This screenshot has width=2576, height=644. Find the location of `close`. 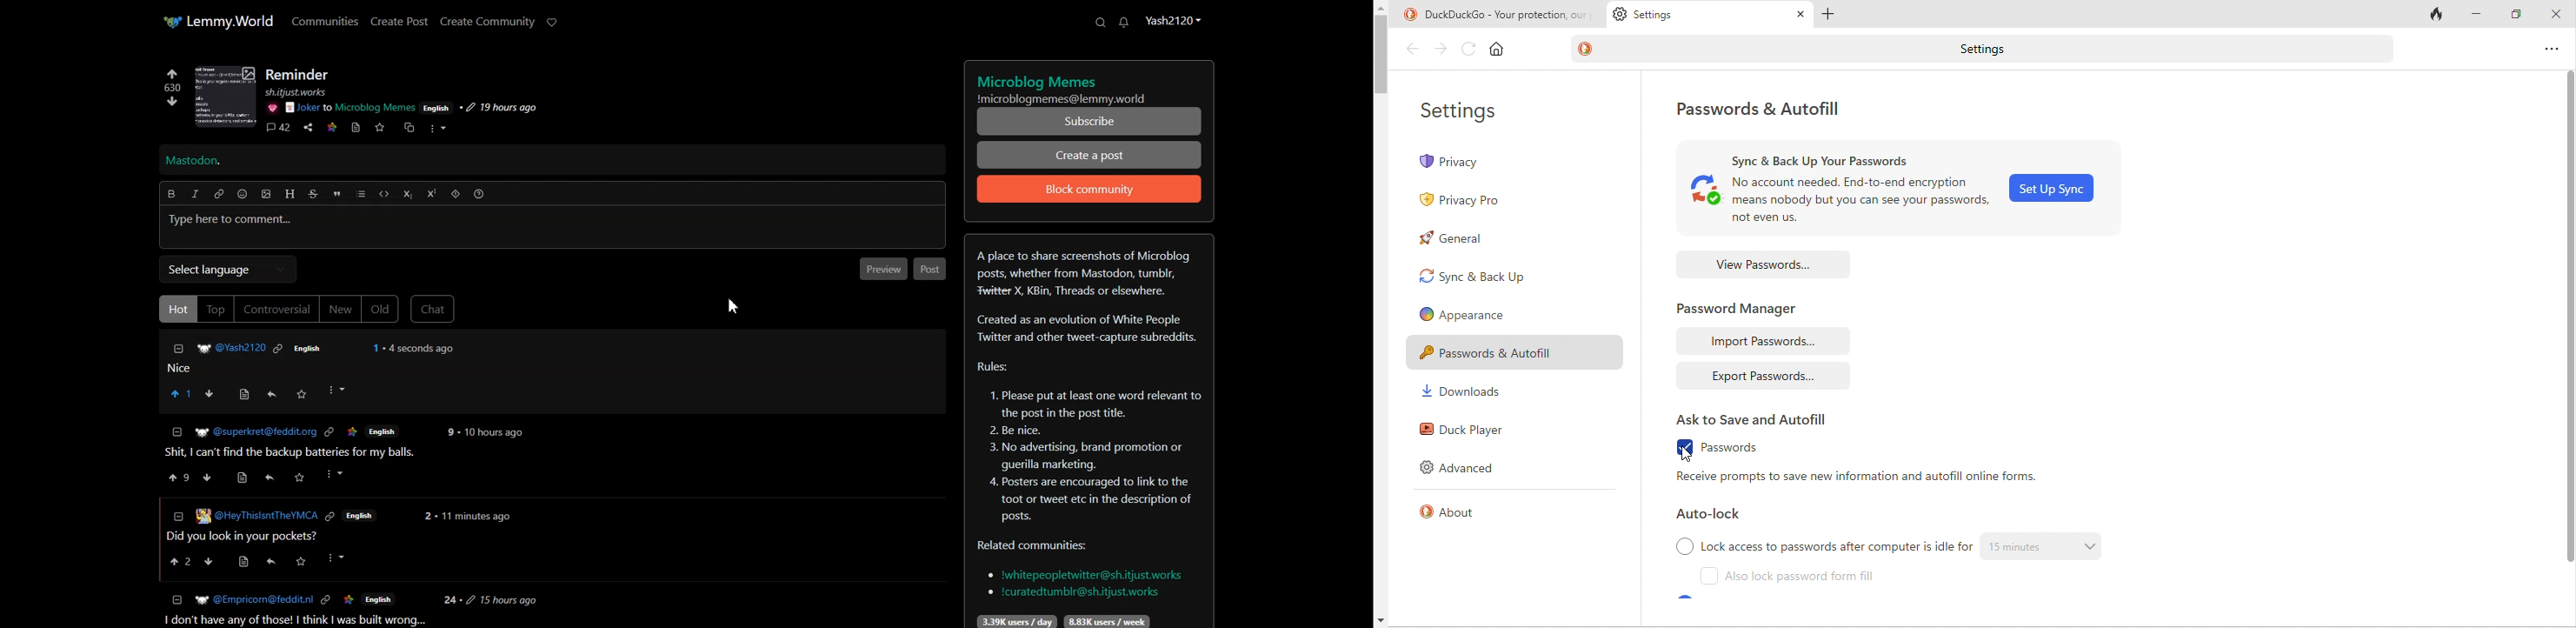

close is located at coordinates (1801, 14).